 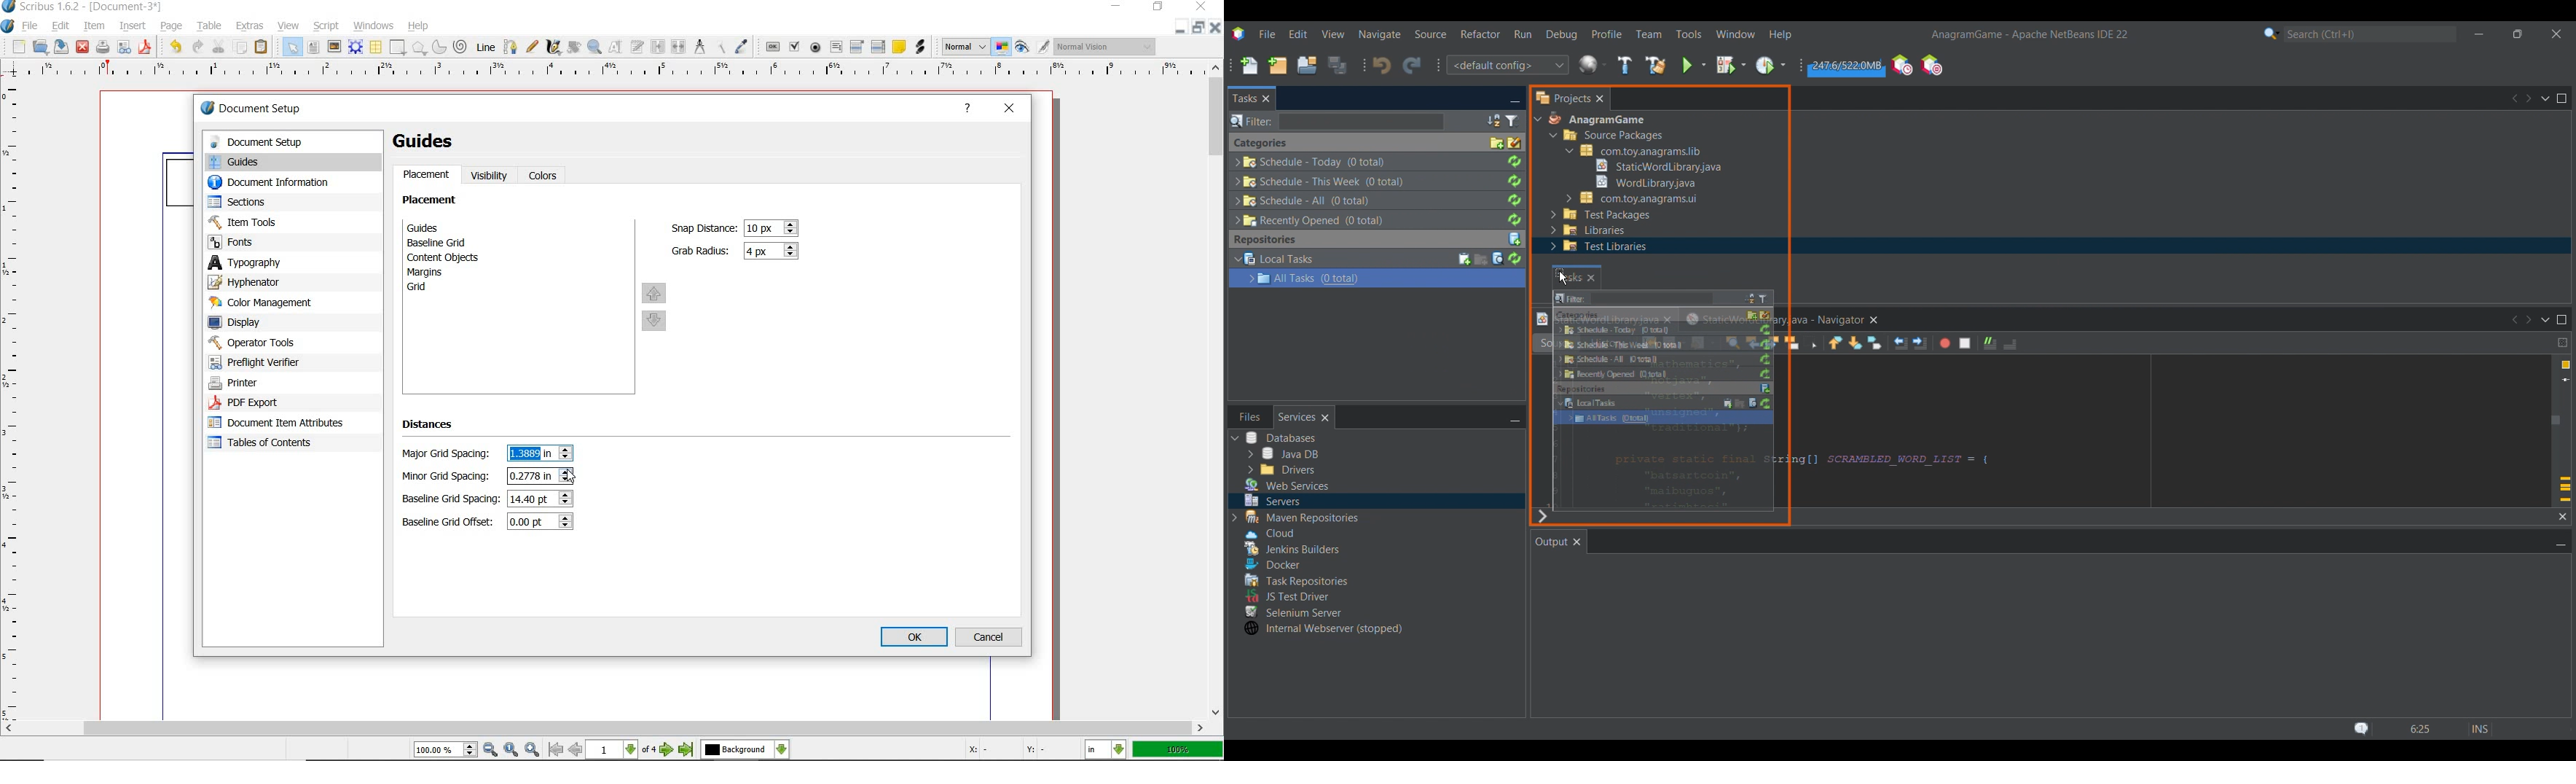 What do you see at coordinates (1270, 562) in the screenshot?
I see `` at bounding box center [1270, 562].